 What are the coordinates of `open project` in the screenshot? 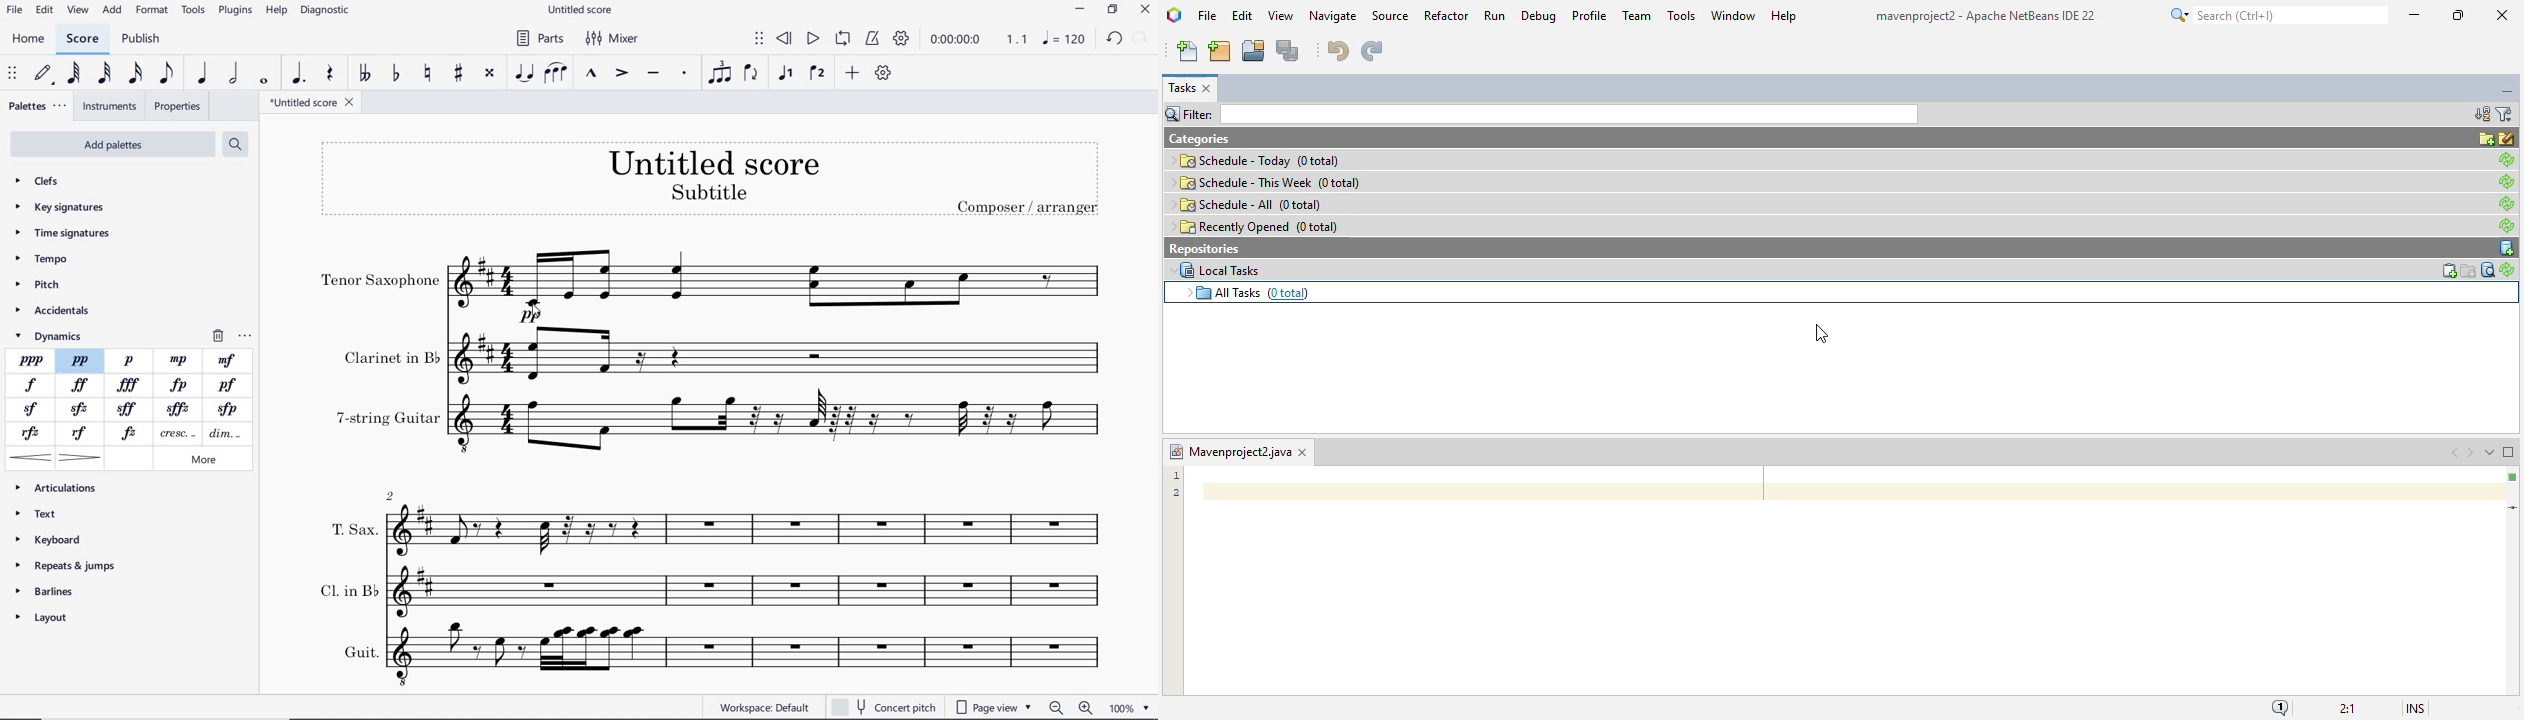 It's located at (1253, 51).